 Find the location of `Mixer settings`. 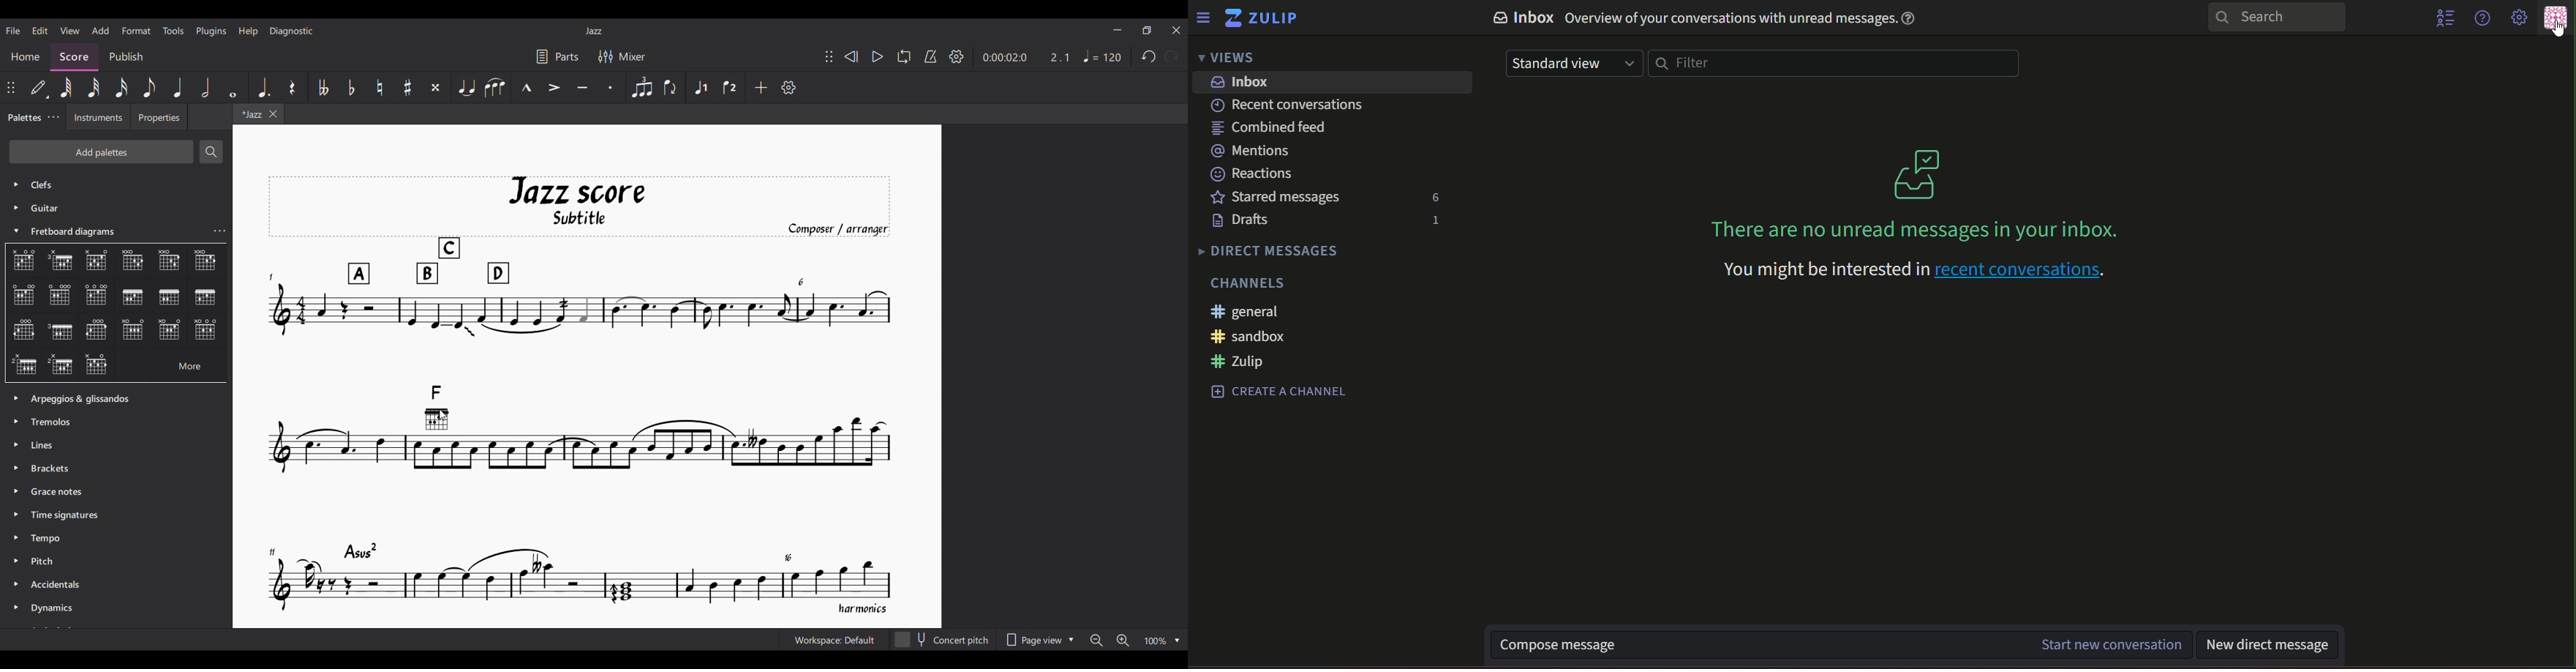

Mixer settings is located at coordinates (622, 56).